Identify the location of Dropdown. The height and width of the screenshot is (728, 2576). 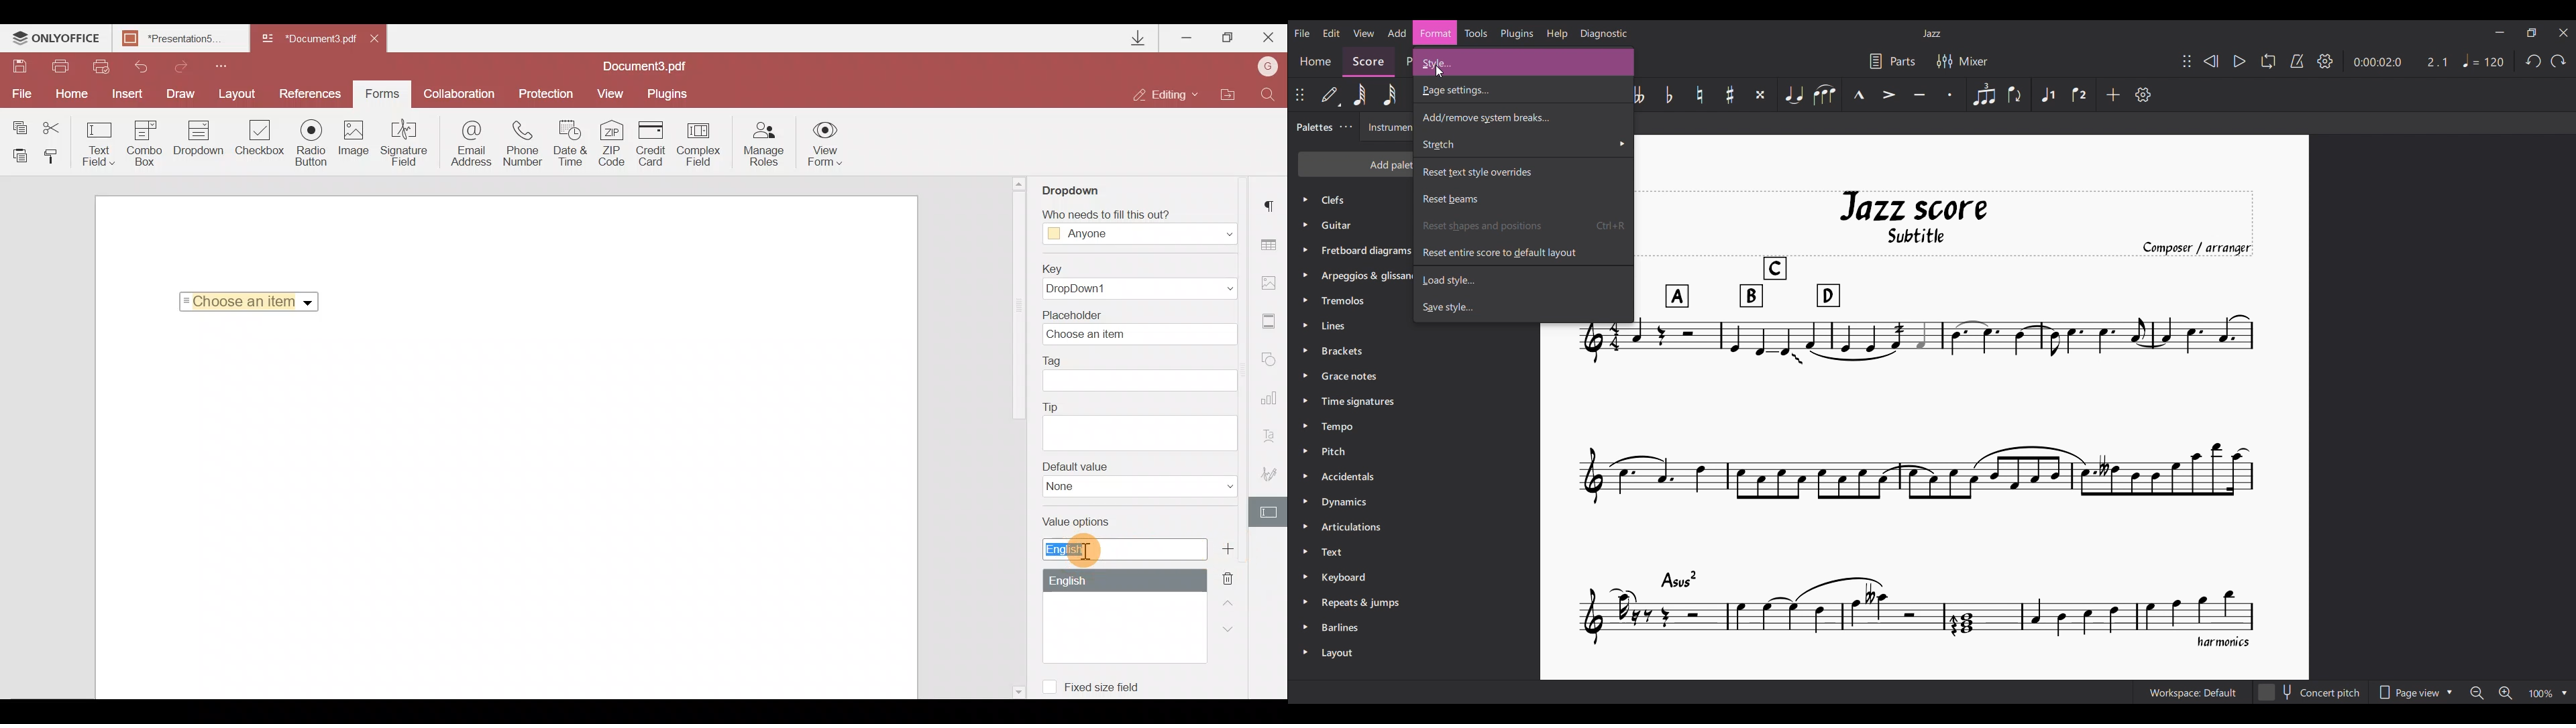
(1083, 186).